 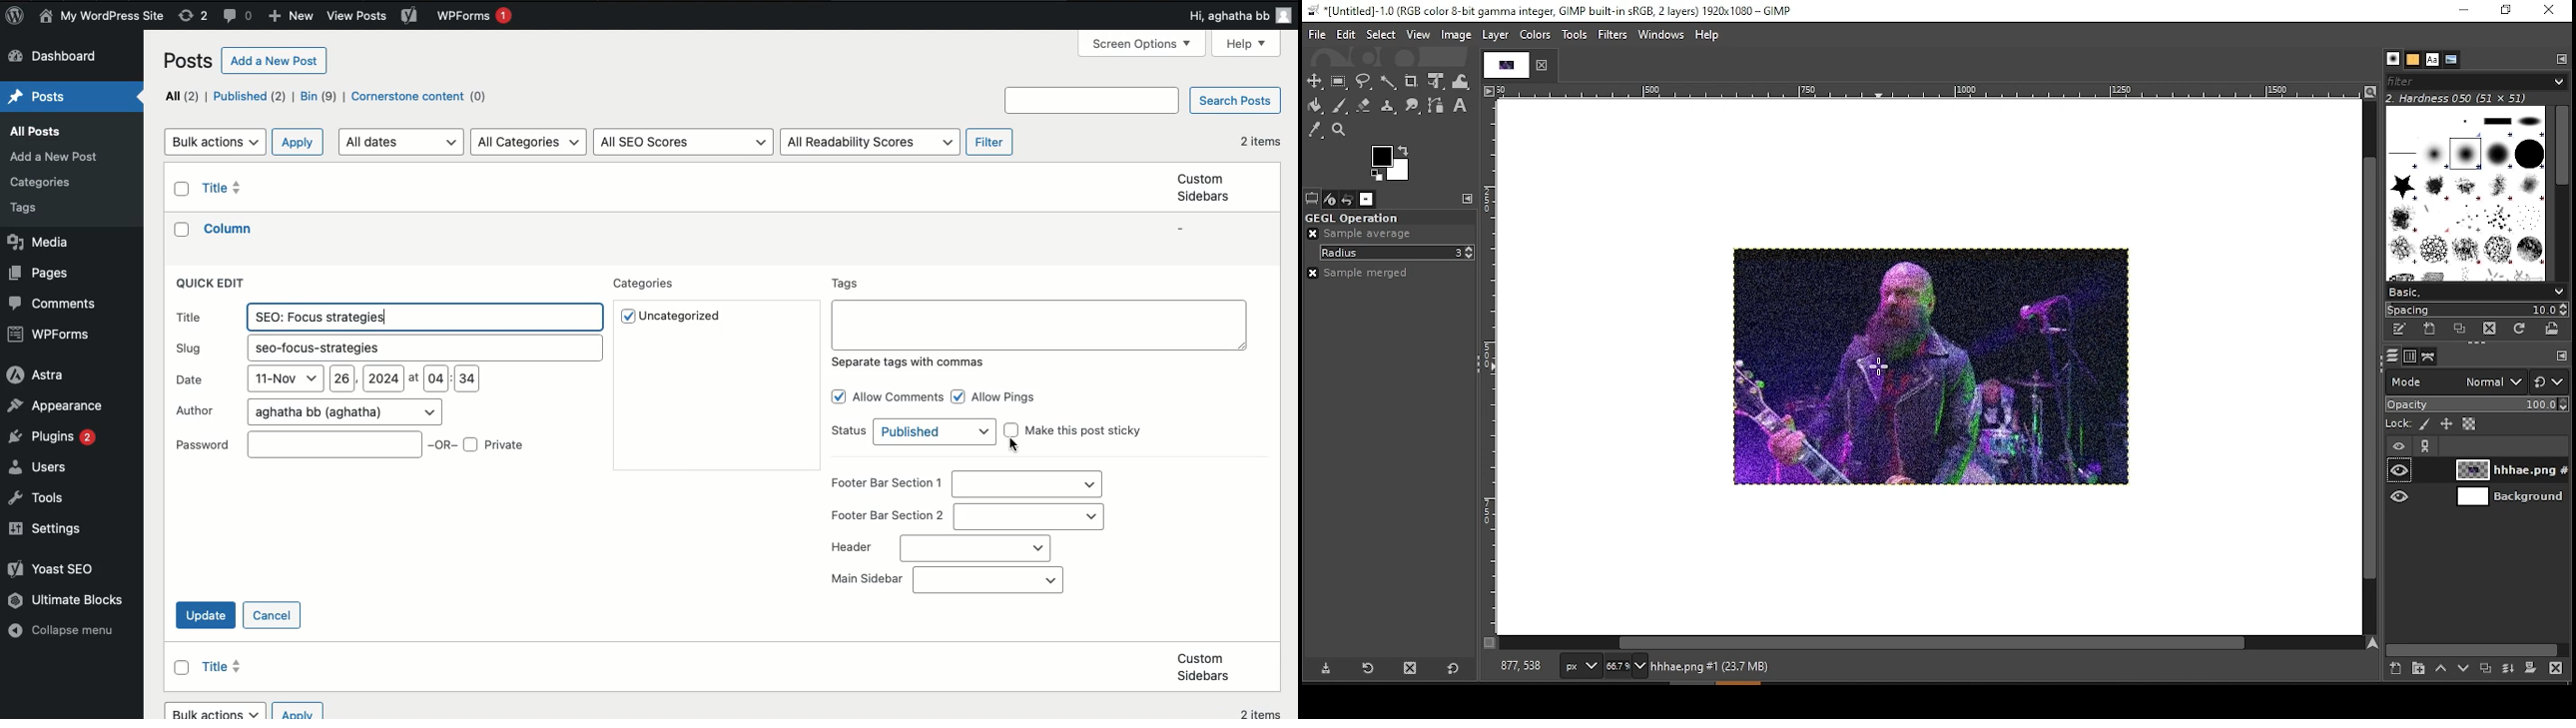 What do you see at coordinates (1204, 667) in the screenshot?
I see `Custom sidebars` at bounding box center [1204, 667].